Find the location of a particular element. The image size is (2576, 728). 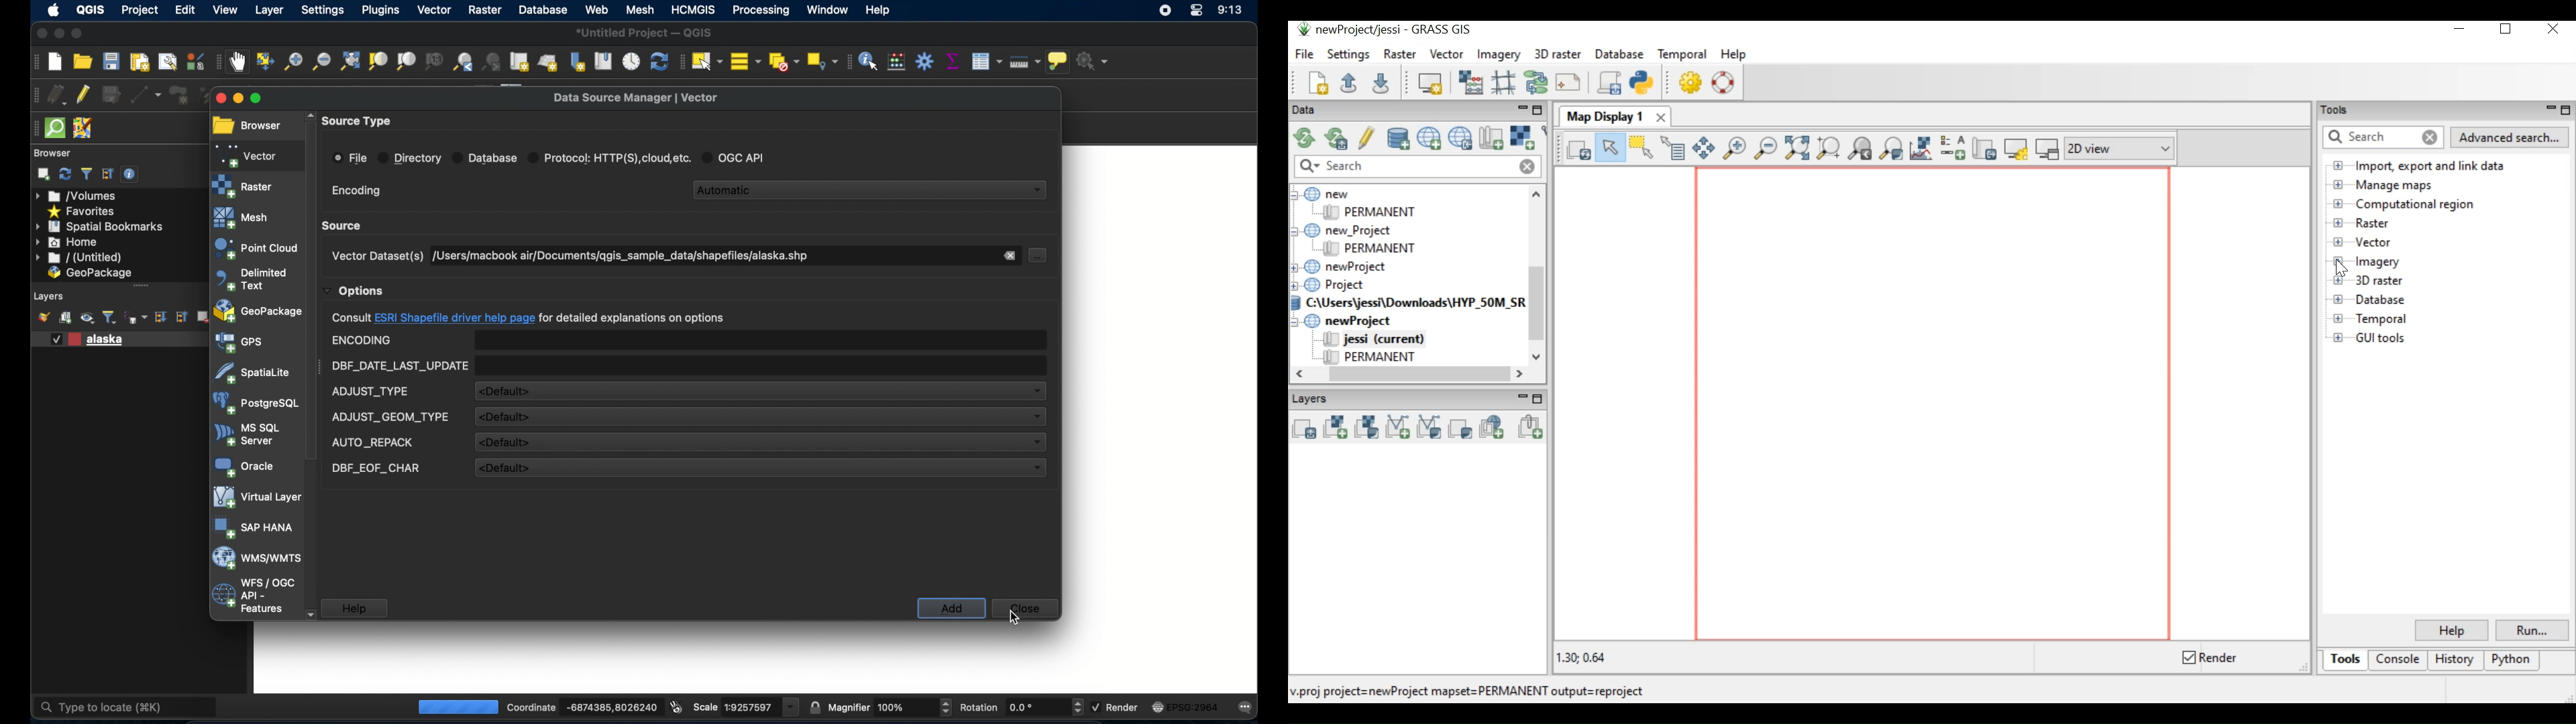

home is located at coordinates (68, 242).